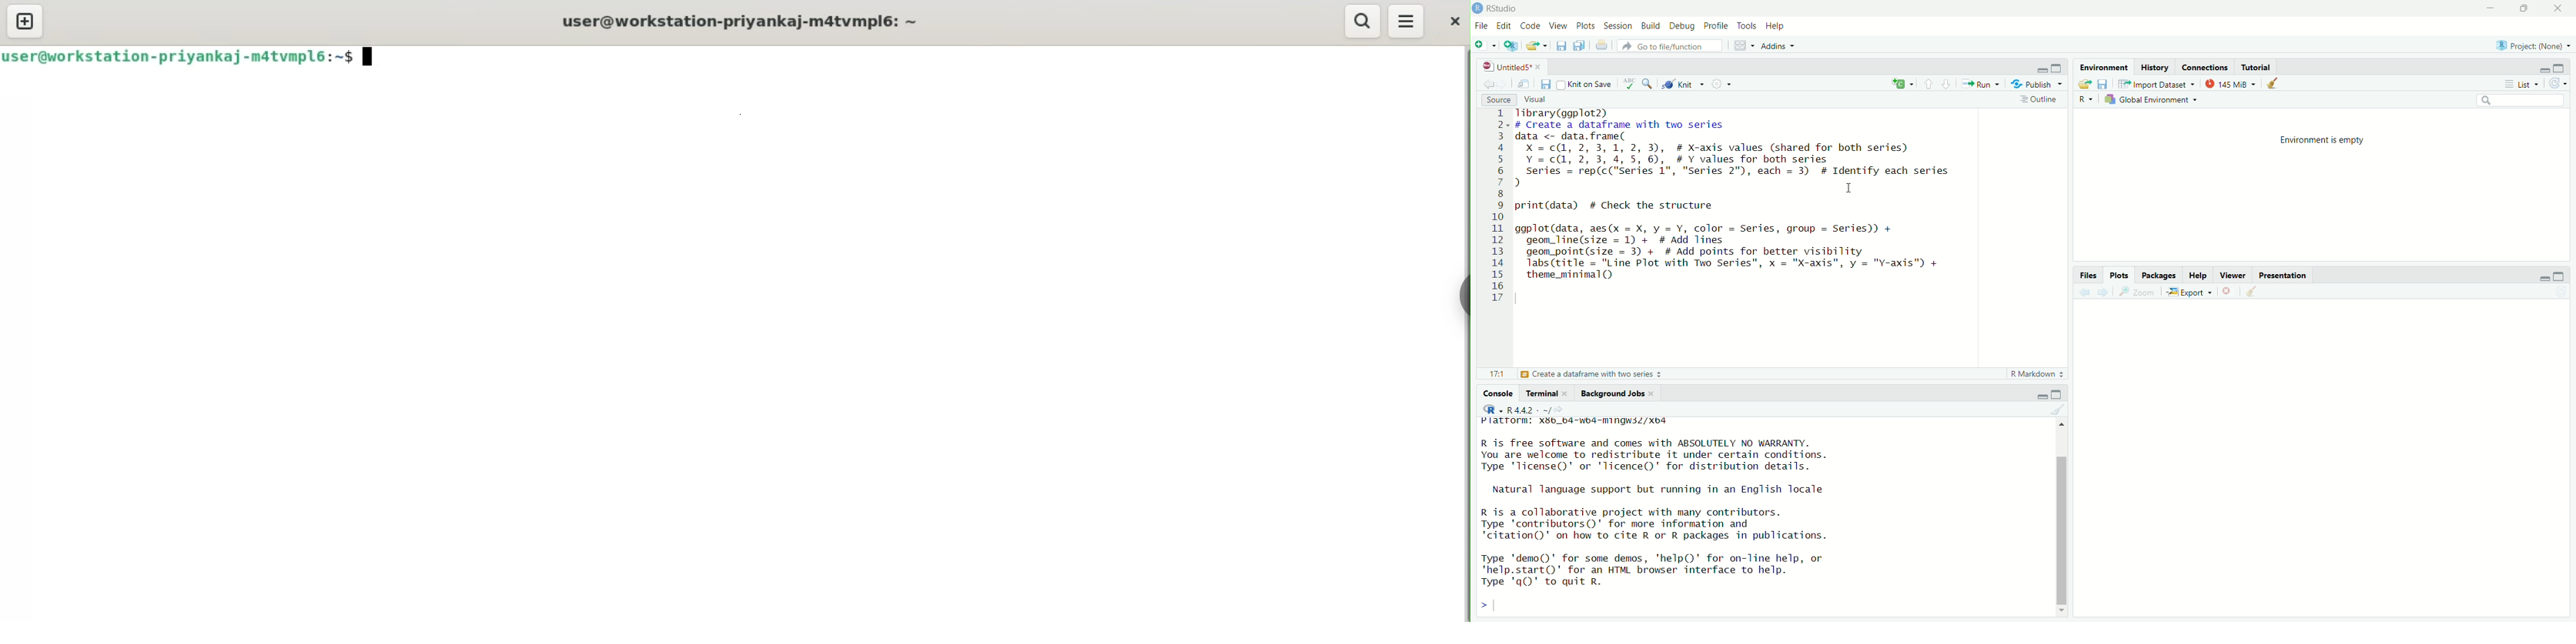  What do you see at coordinates (2154, 68) in the screenshot?
I see `History` at bounding box center [2154, 68].